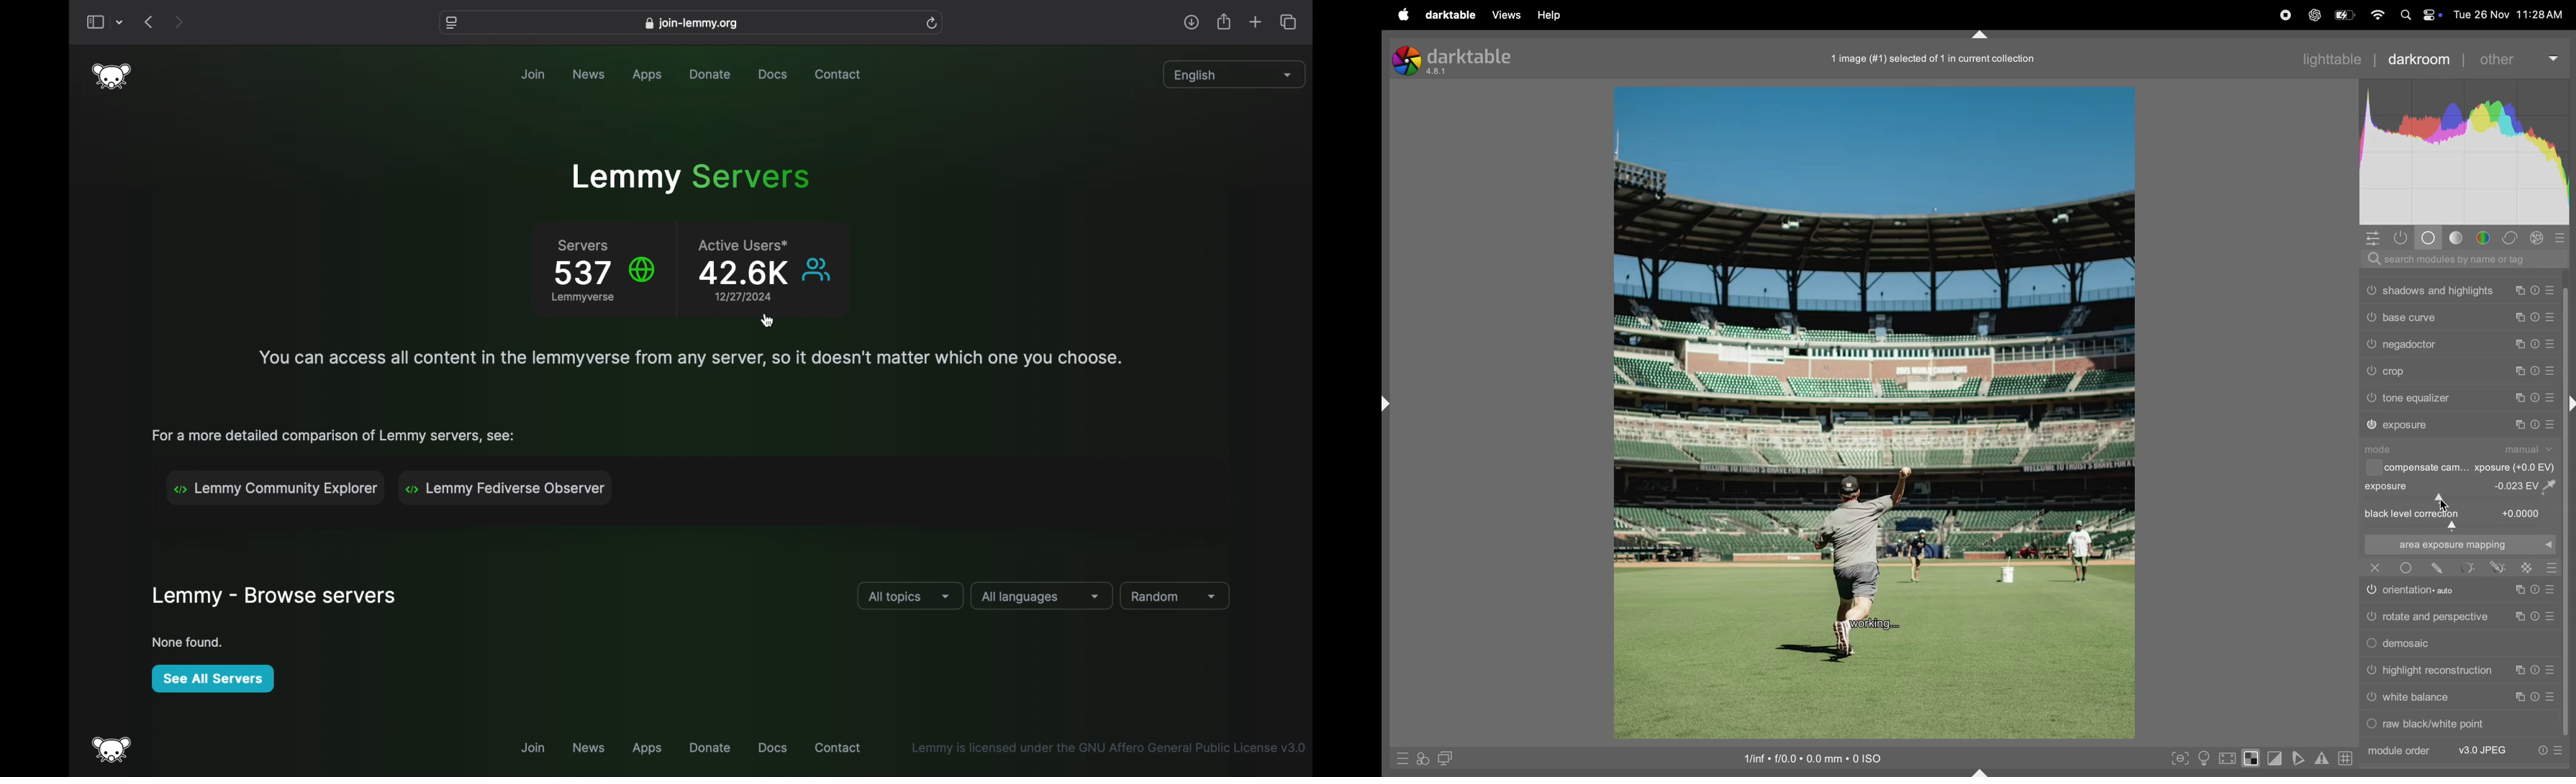 This screenshot has height=784, width=2576. I want to click on reset presets, so click(2537, 370).